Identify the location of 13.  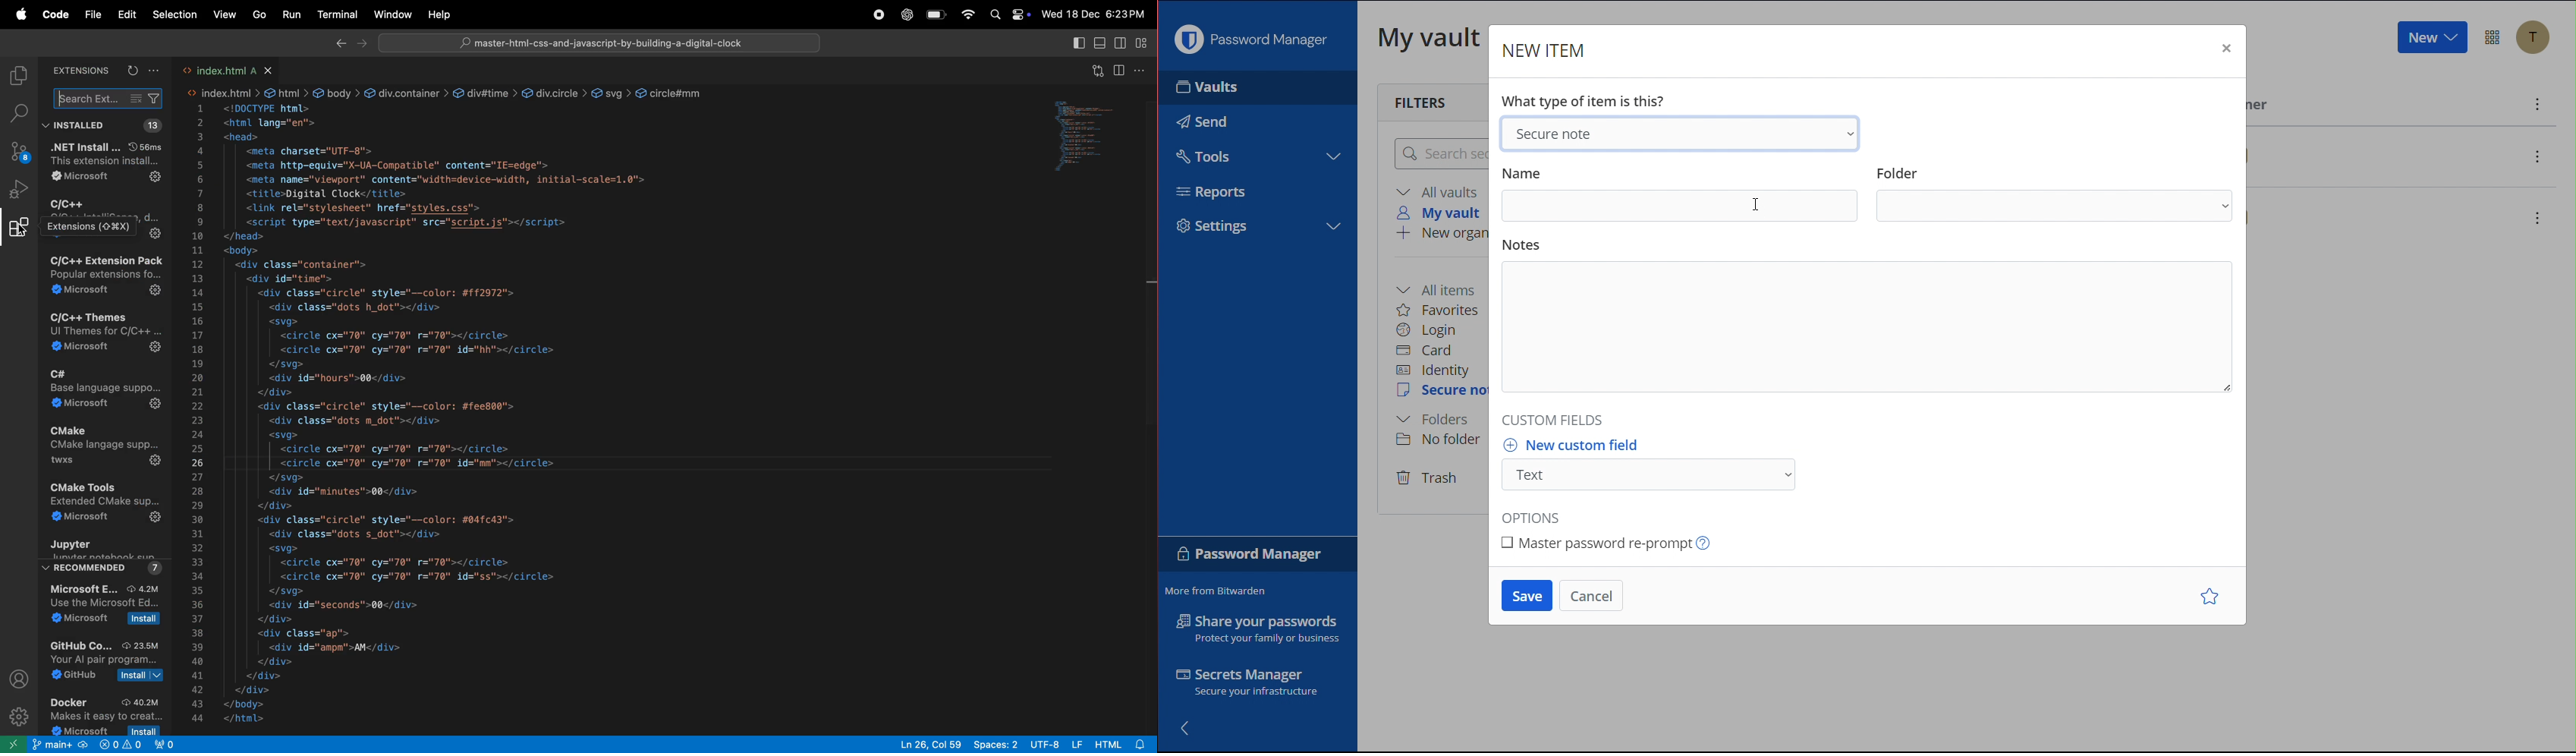
(159, 124).